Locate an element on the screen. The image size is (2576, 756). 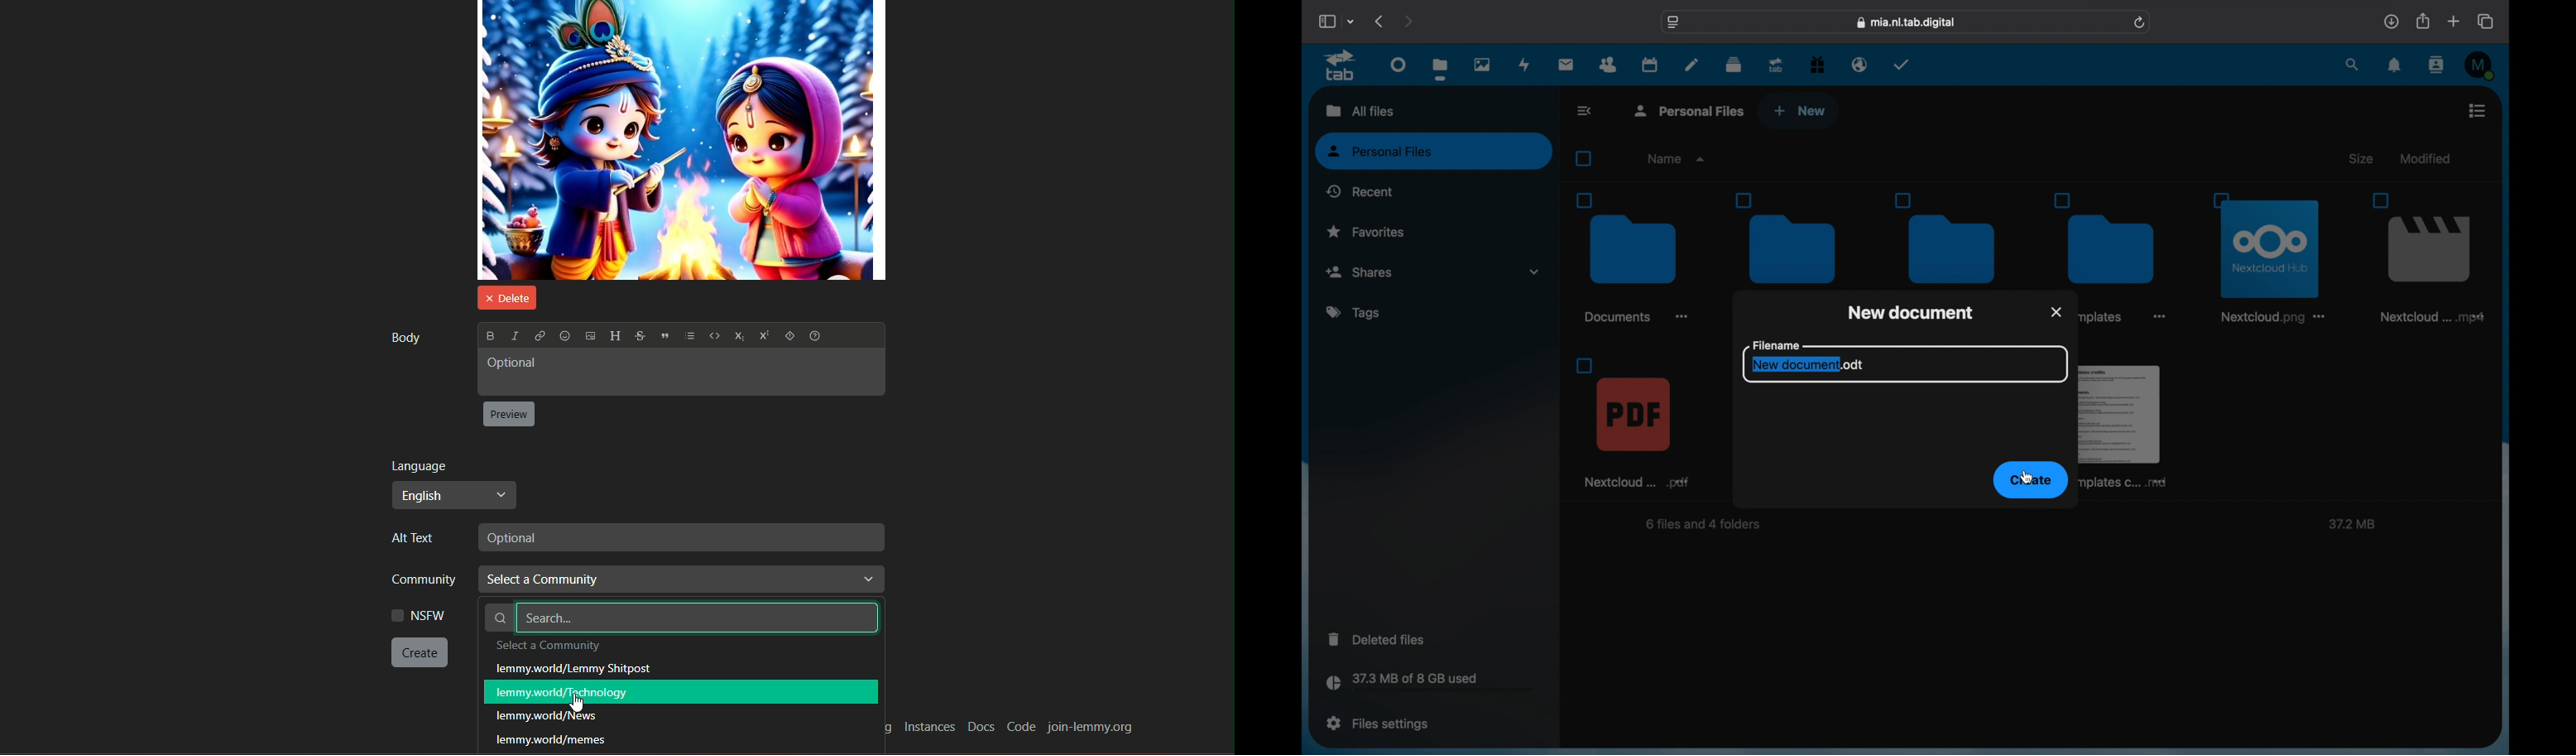
show sidebar is located at coordinates (1326, 21).